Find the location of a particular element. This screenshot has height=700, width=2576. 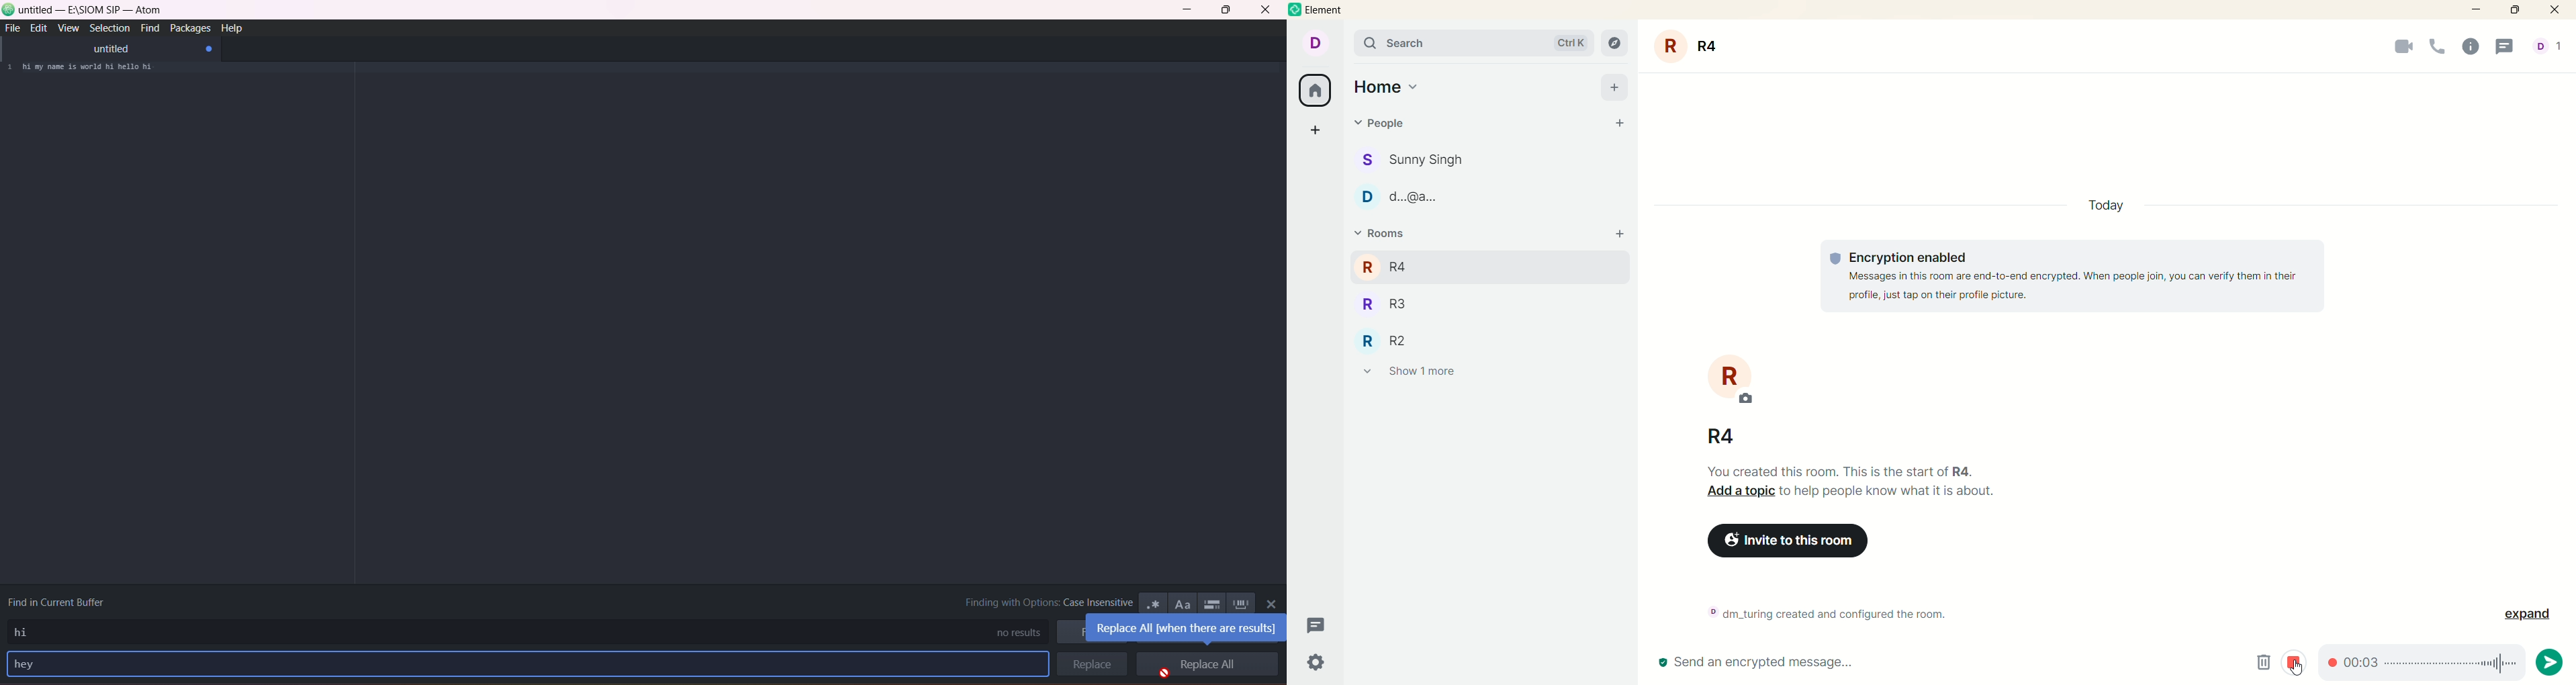

explore rooms is located at coordinates (1616, 42).